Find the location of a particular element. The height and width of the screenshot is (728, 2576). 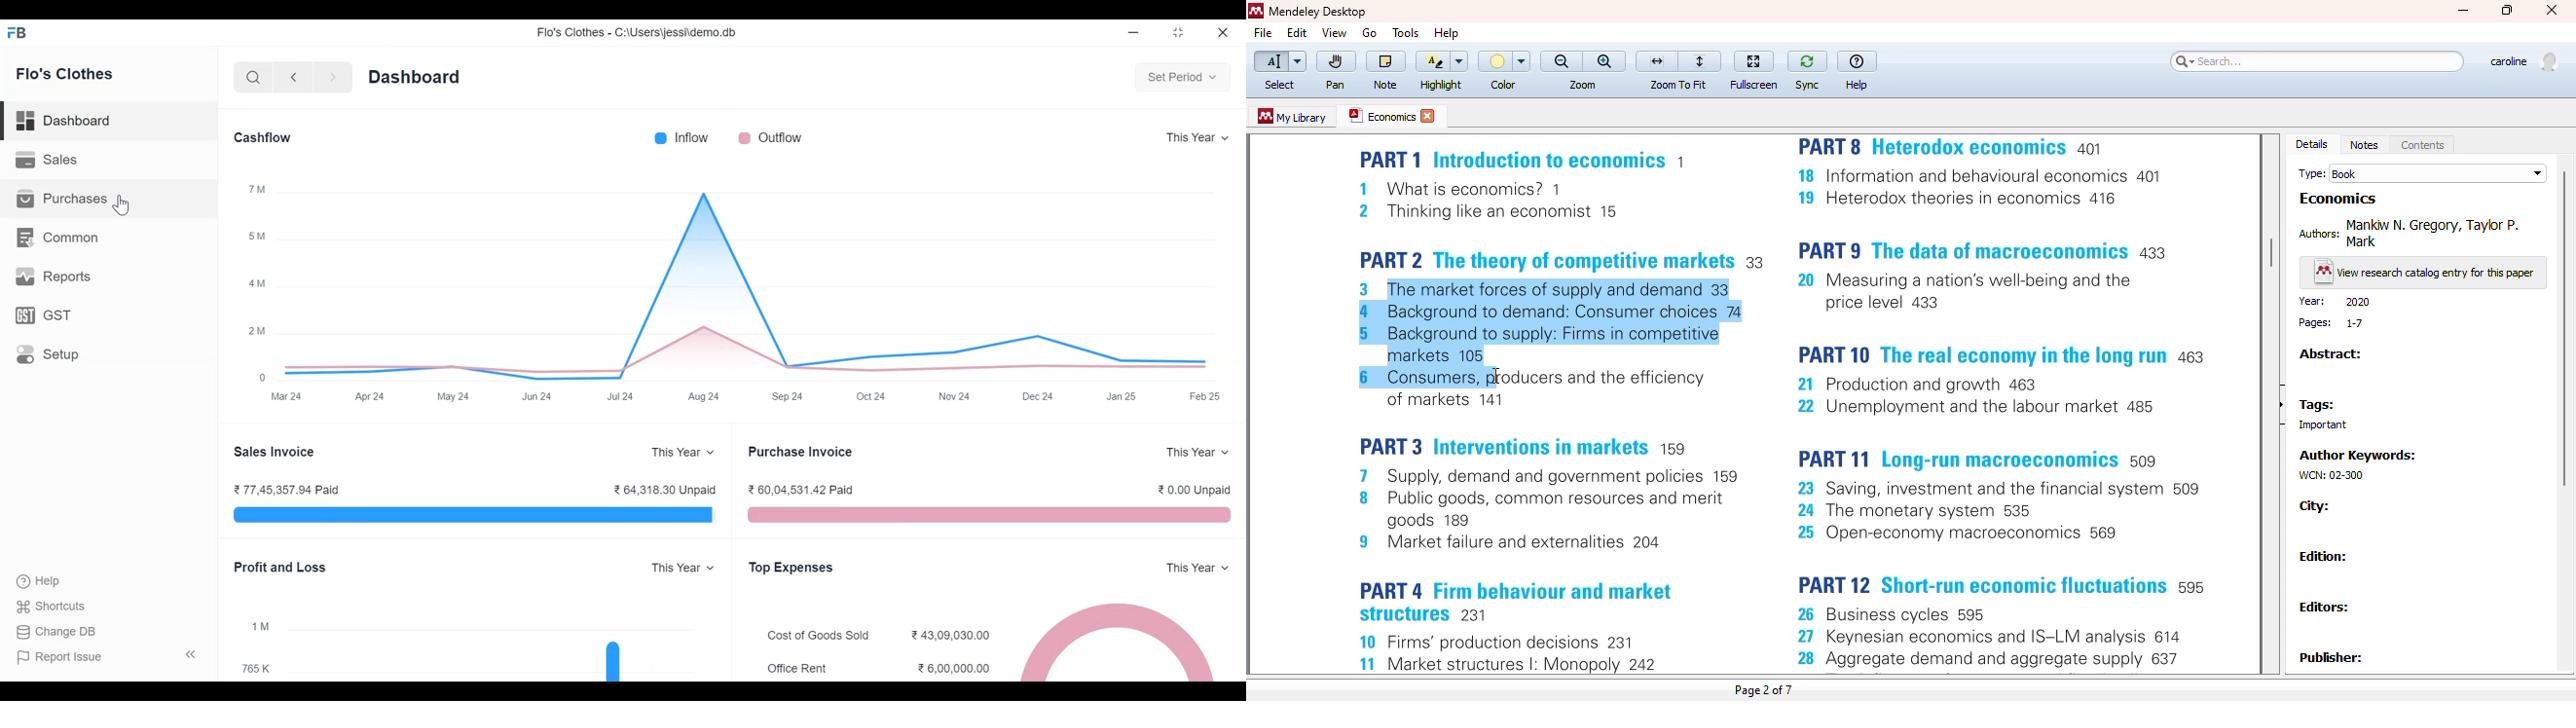

Report Issue is located at coordinates (108, 656).